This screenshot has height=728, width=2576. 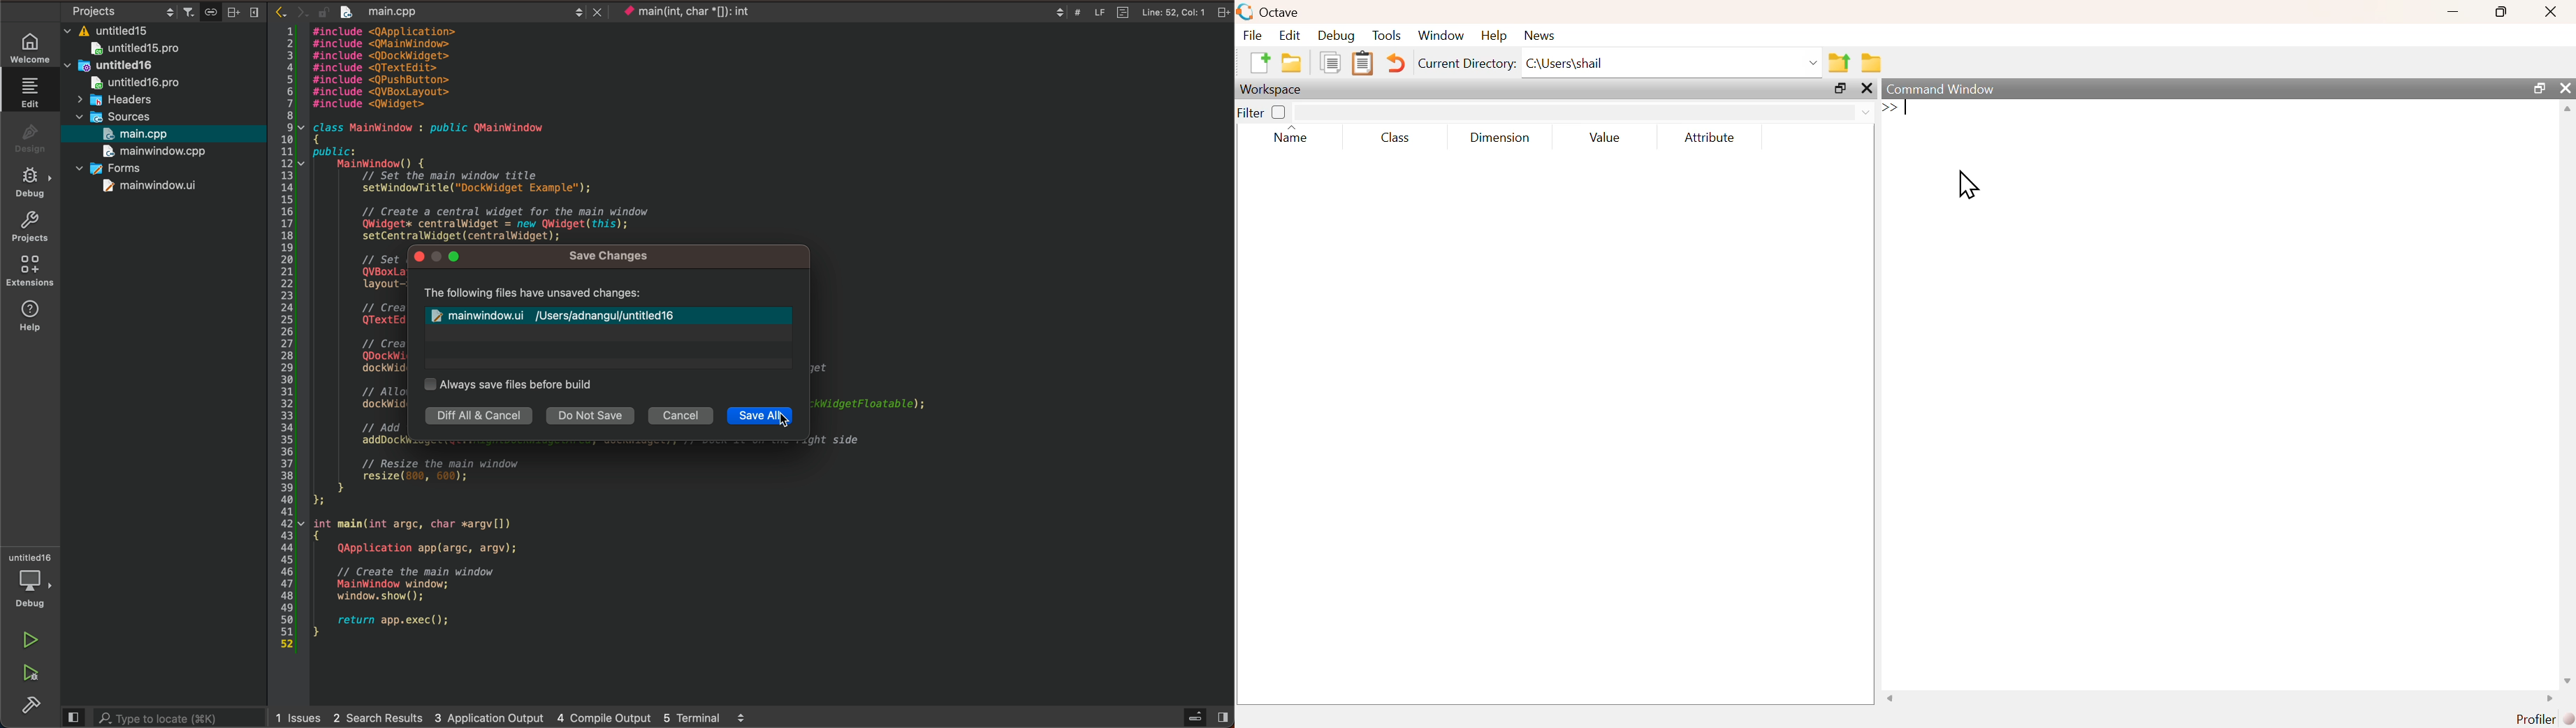 I want to click on Command Window, so click(x=1940, y=89).